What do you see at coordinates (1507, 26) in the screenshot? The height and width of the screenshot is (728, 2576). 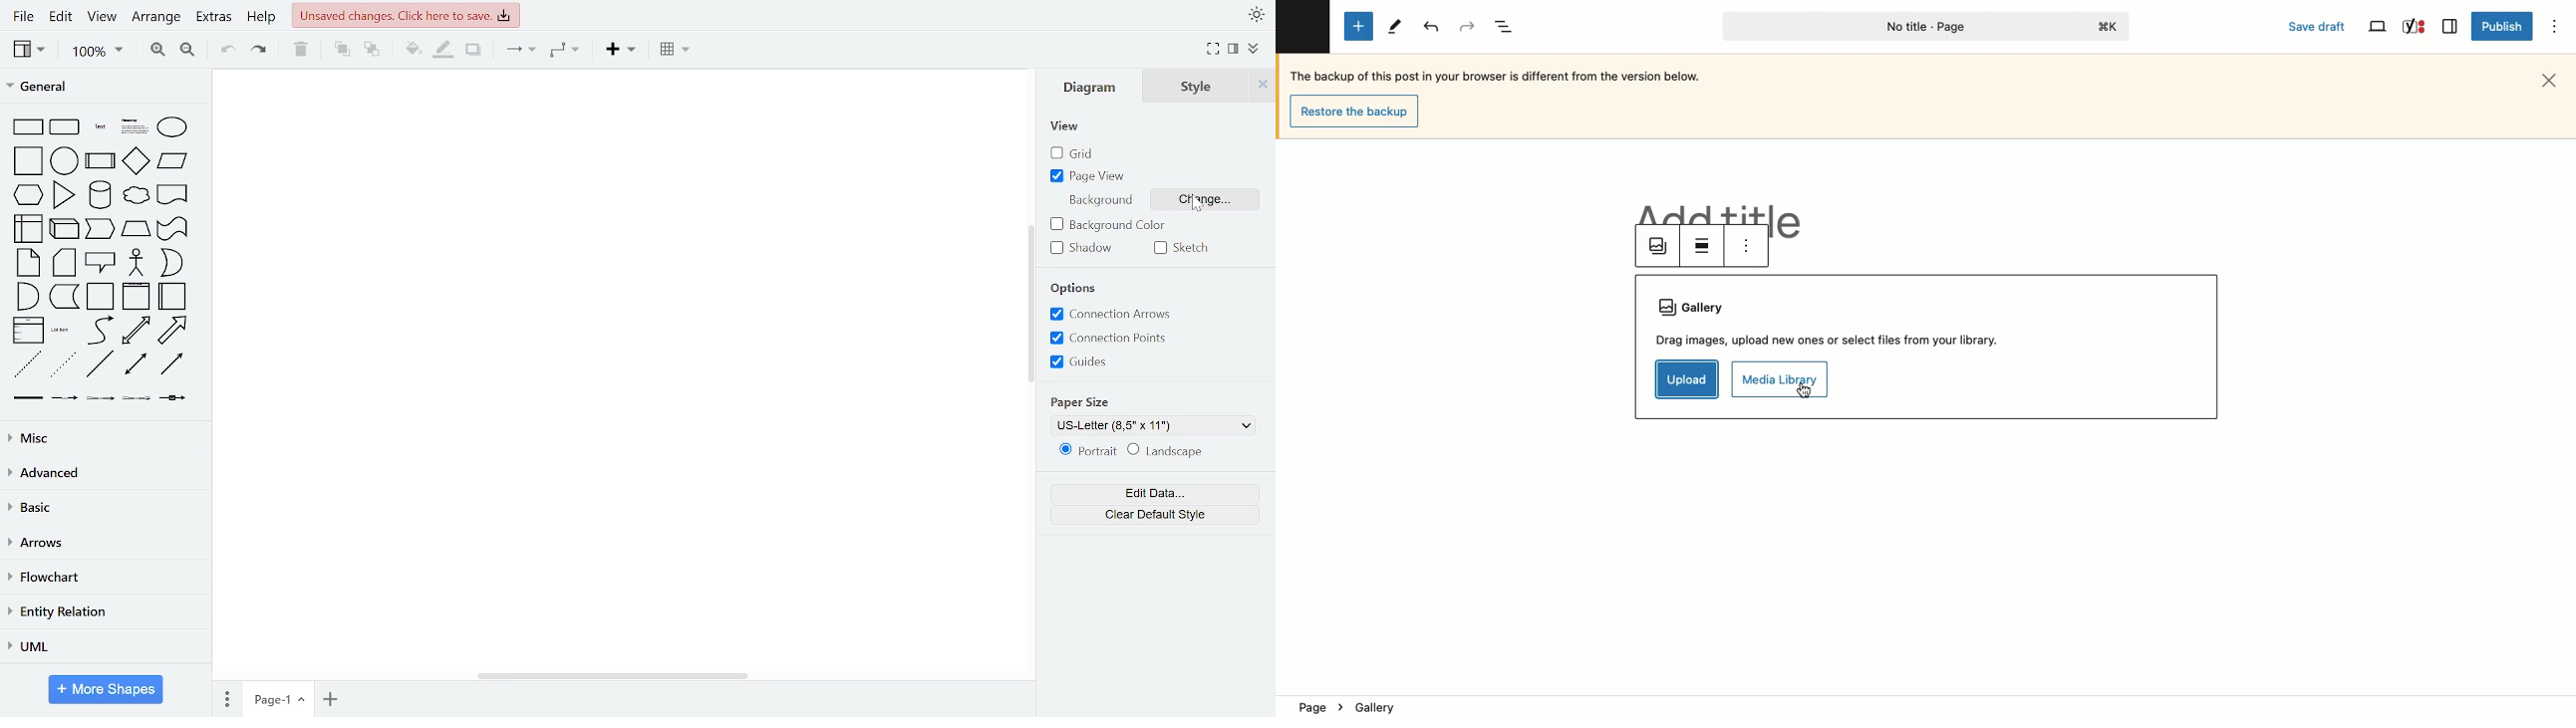 I see `Document overview` at bounding box center [1507, 26].